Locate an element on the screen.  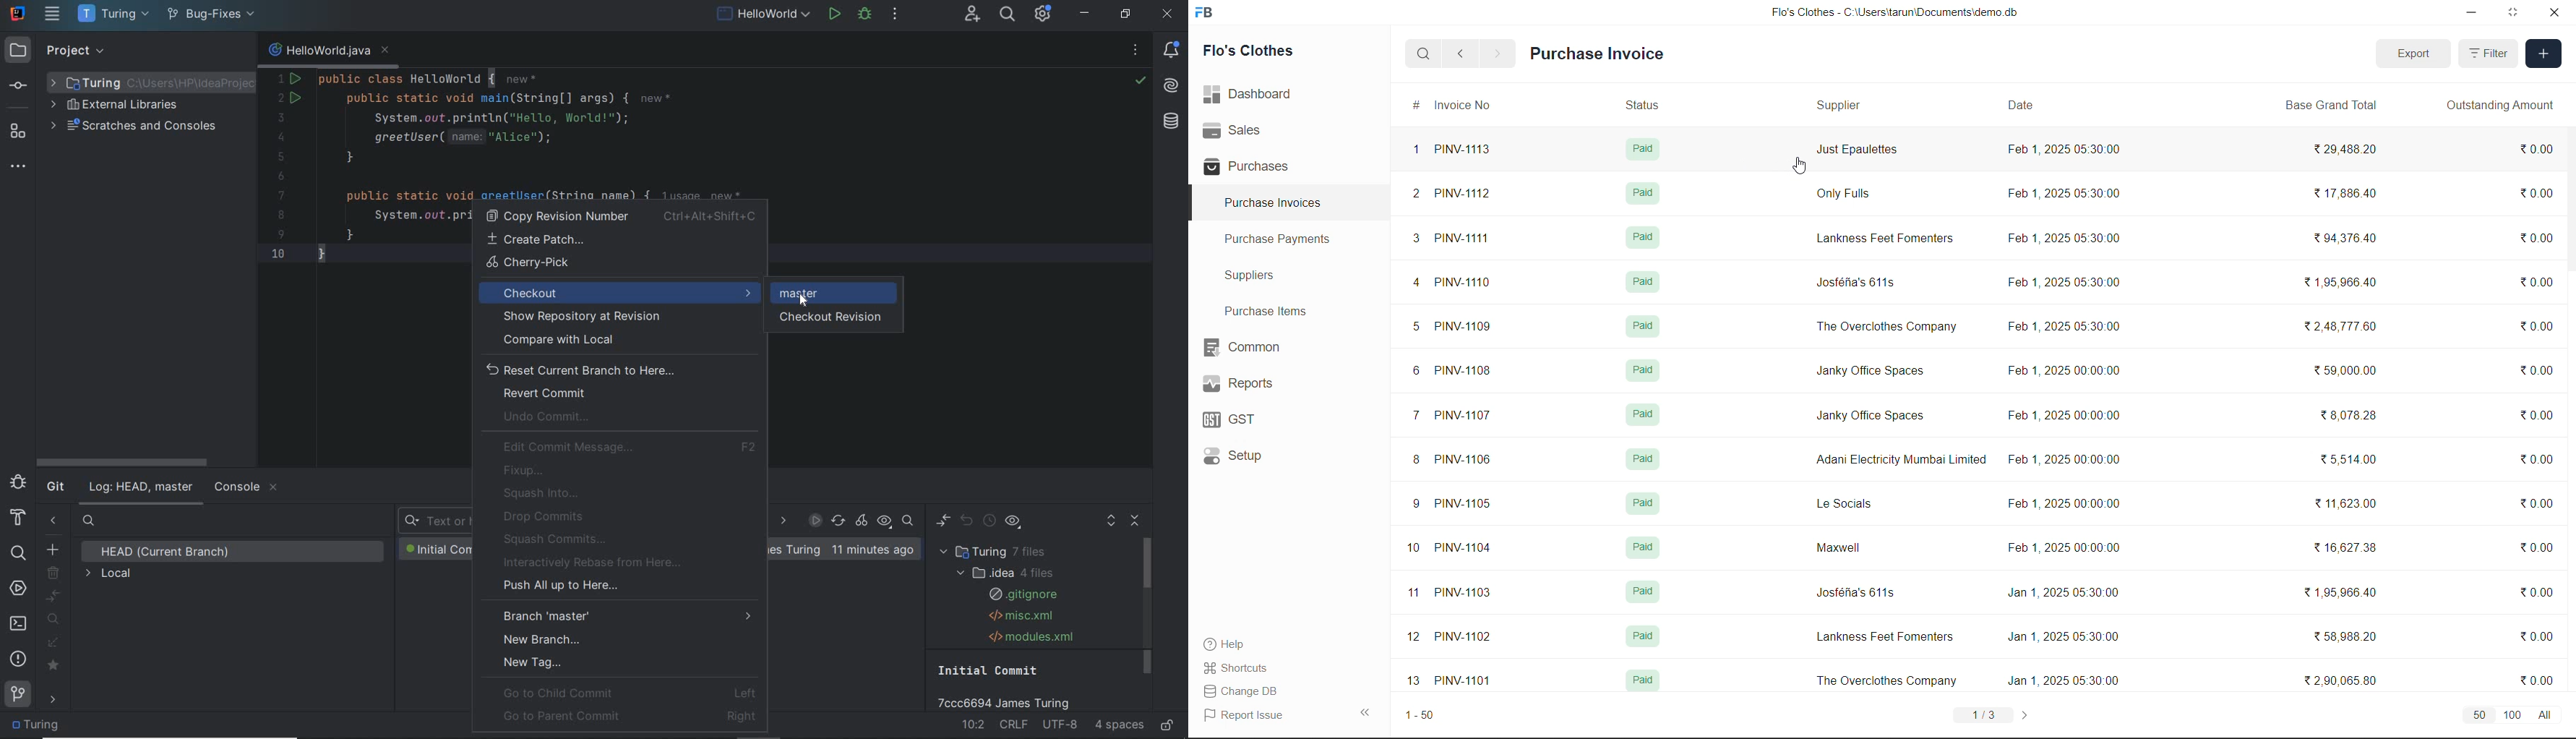
₹29,488.20 is located at coordinates (2353, 150).